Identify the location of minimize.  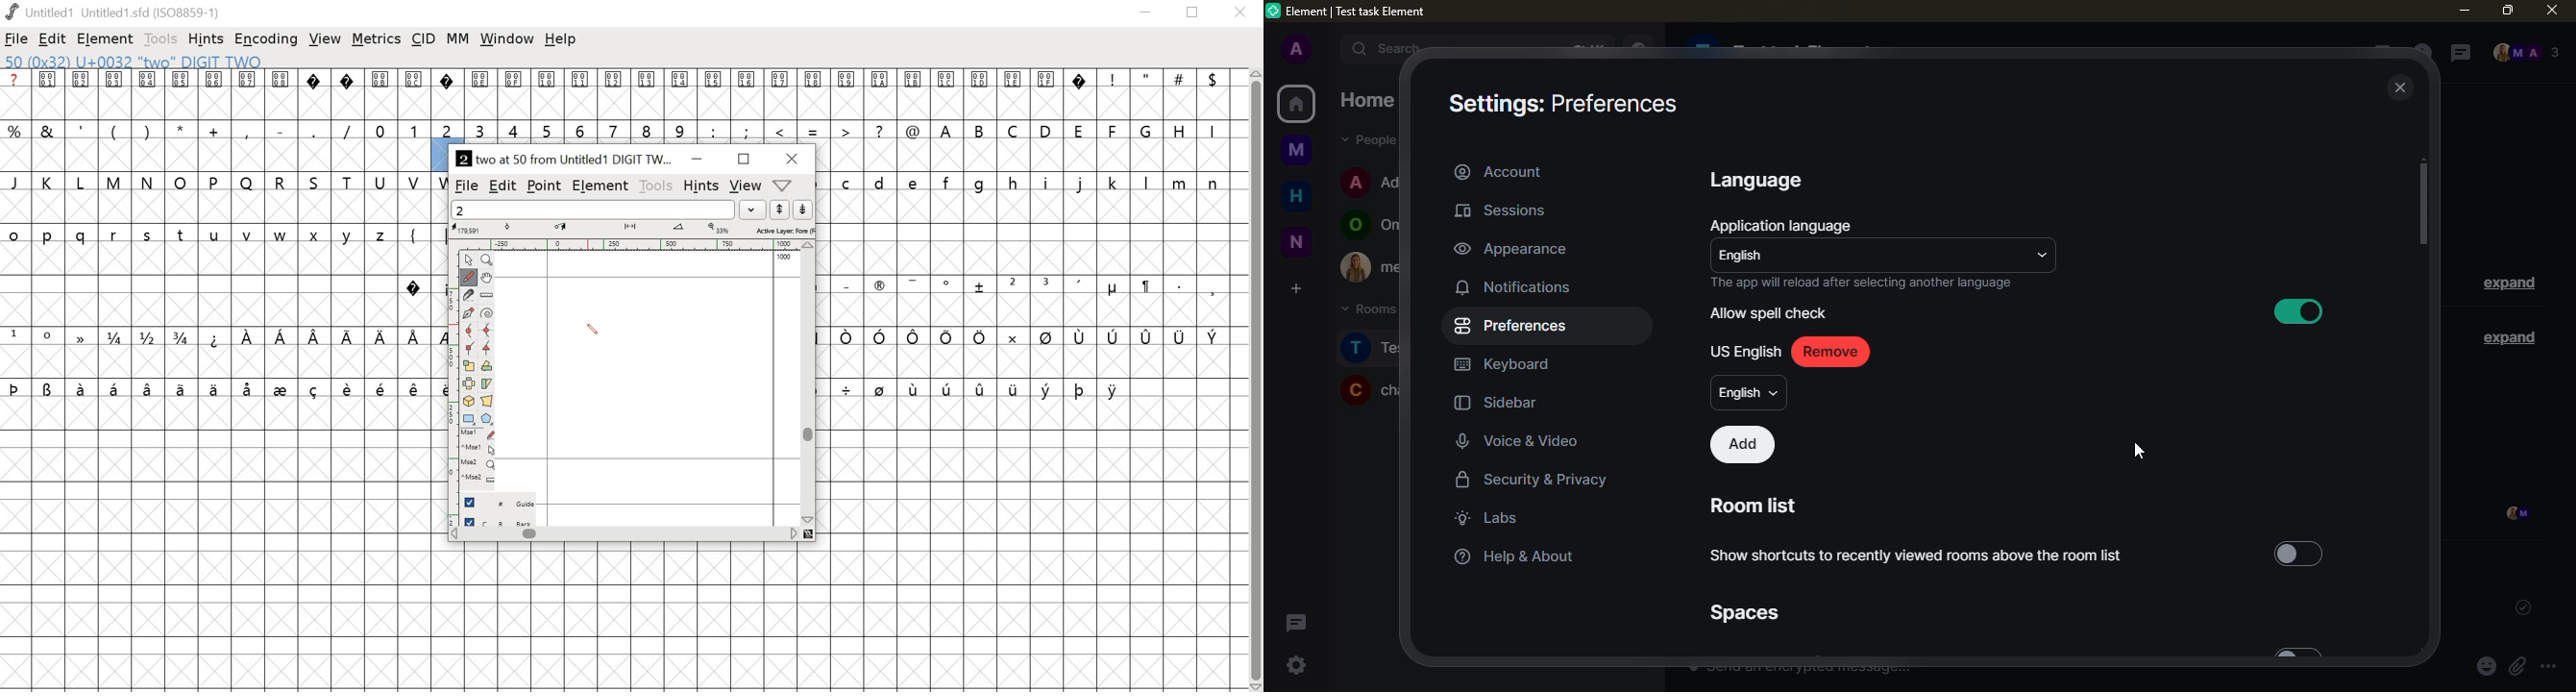
(2464, 11).